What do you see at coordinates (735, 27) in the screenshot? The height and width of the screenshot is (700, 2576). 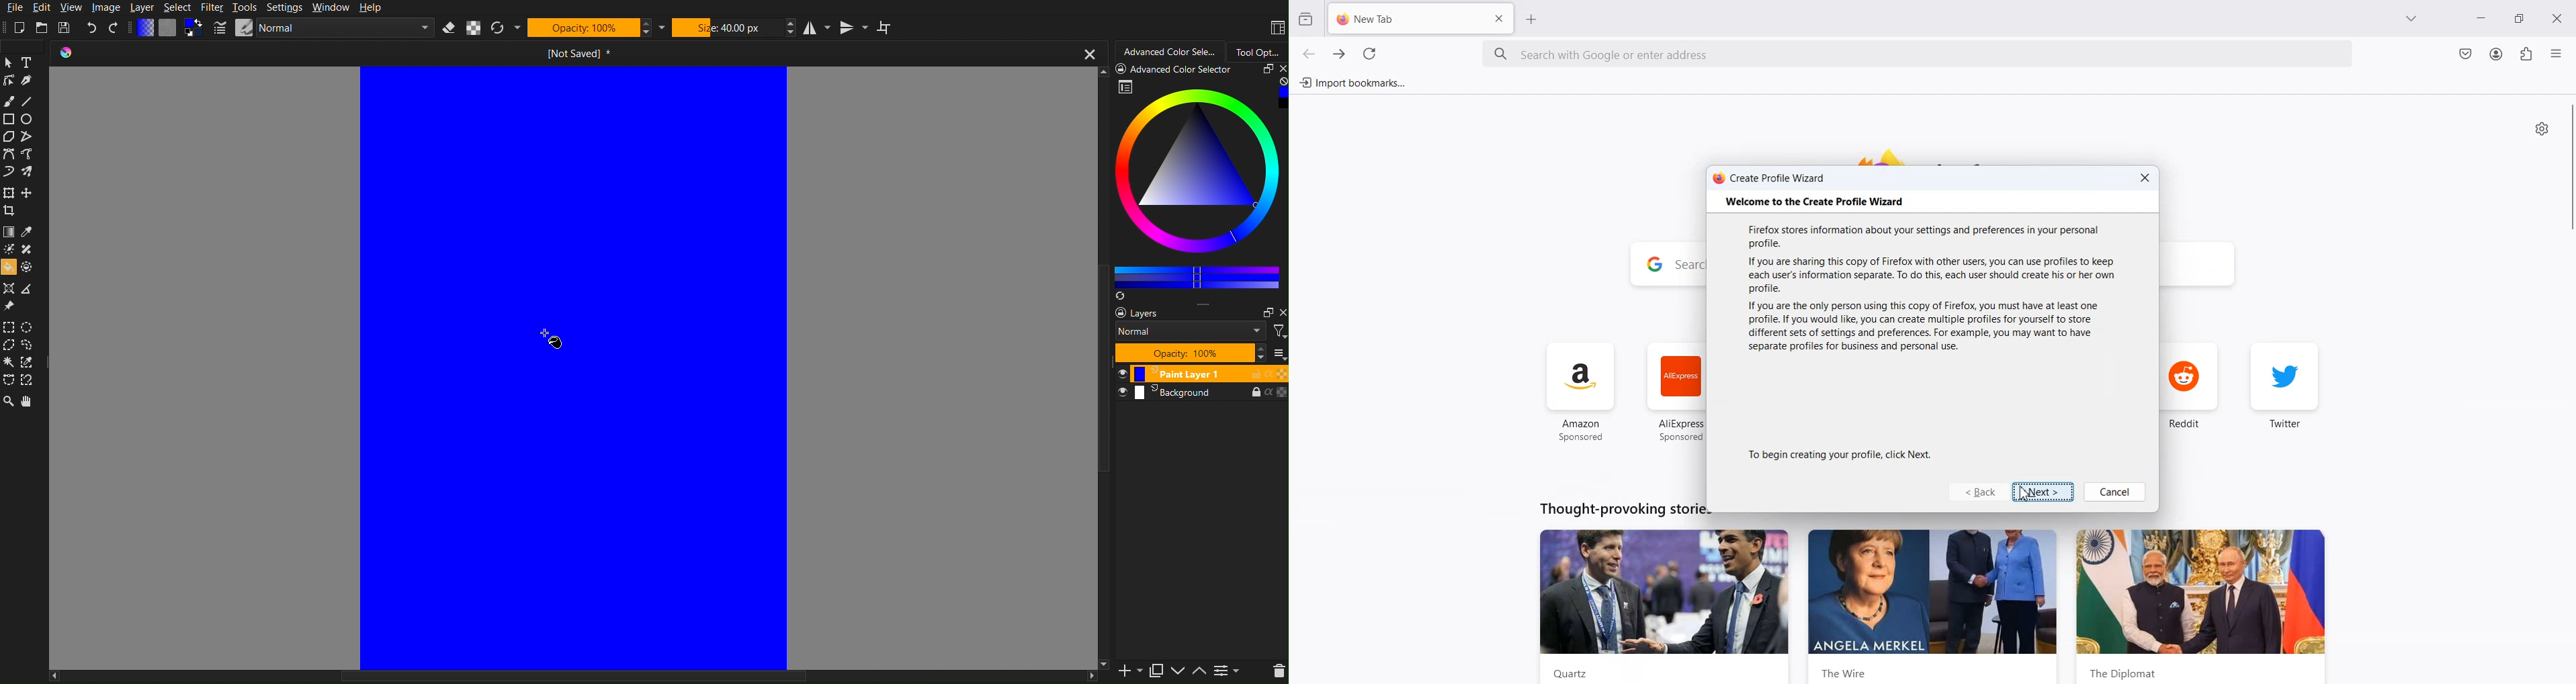 I see `Size: 40.00 px` at bounding box center [735, 27].